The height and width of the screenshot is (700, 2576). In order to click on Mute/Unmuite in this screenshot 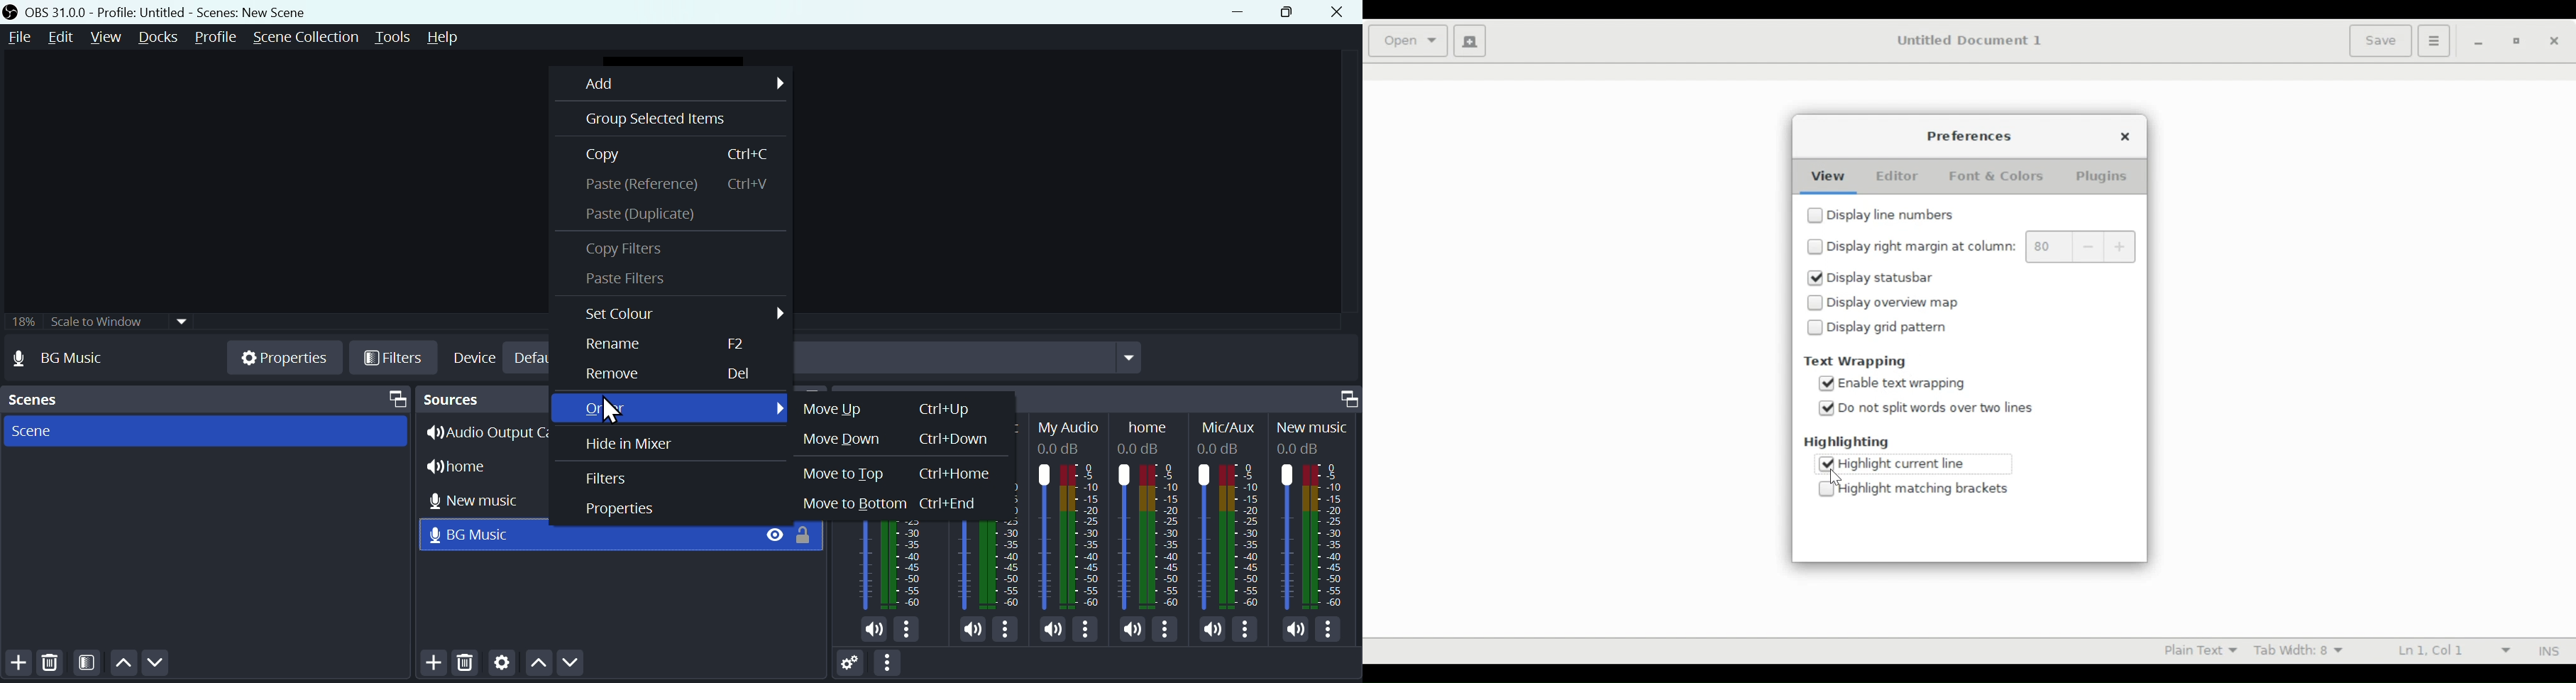, I will do `click(1052, 631)`.